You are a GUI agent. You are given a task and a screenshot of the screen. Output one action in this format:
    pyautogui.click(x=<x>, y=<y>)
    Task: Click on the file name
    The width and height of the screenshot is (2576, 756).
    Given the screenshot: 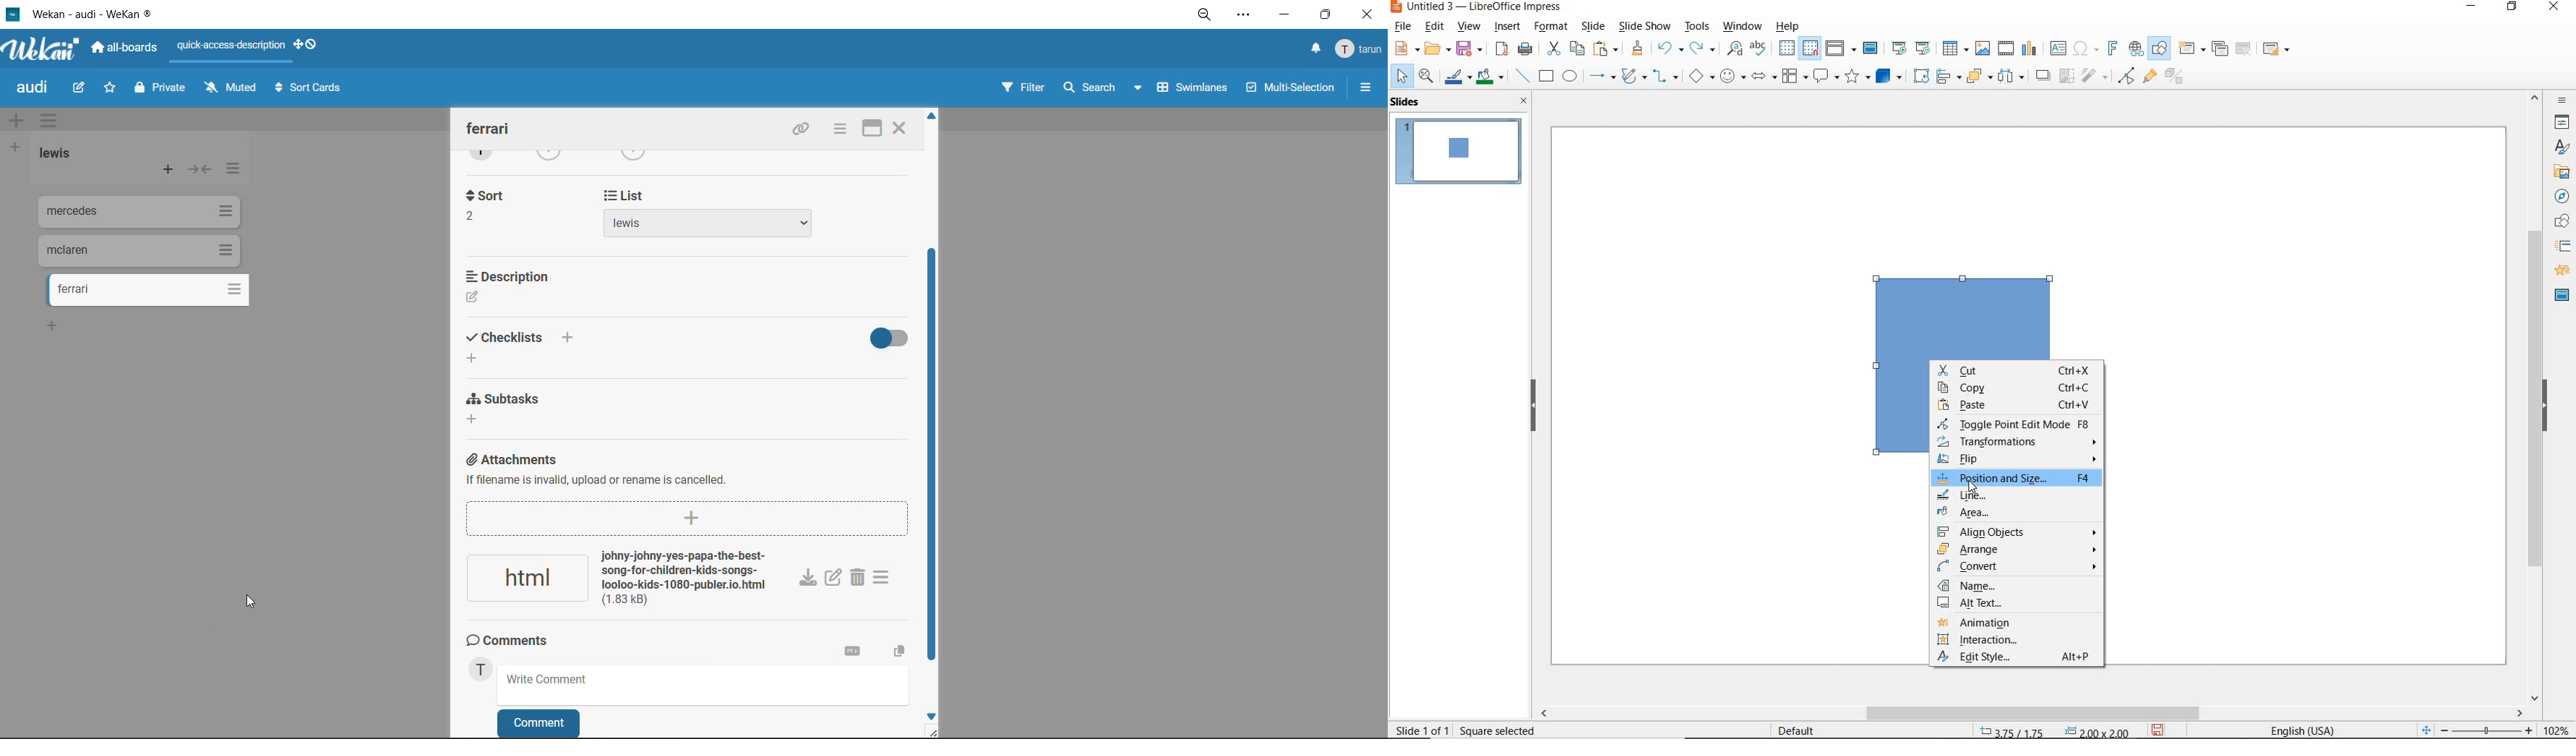 What is the action you would take?
    pyautogui.click(x=1478, y=8)
    